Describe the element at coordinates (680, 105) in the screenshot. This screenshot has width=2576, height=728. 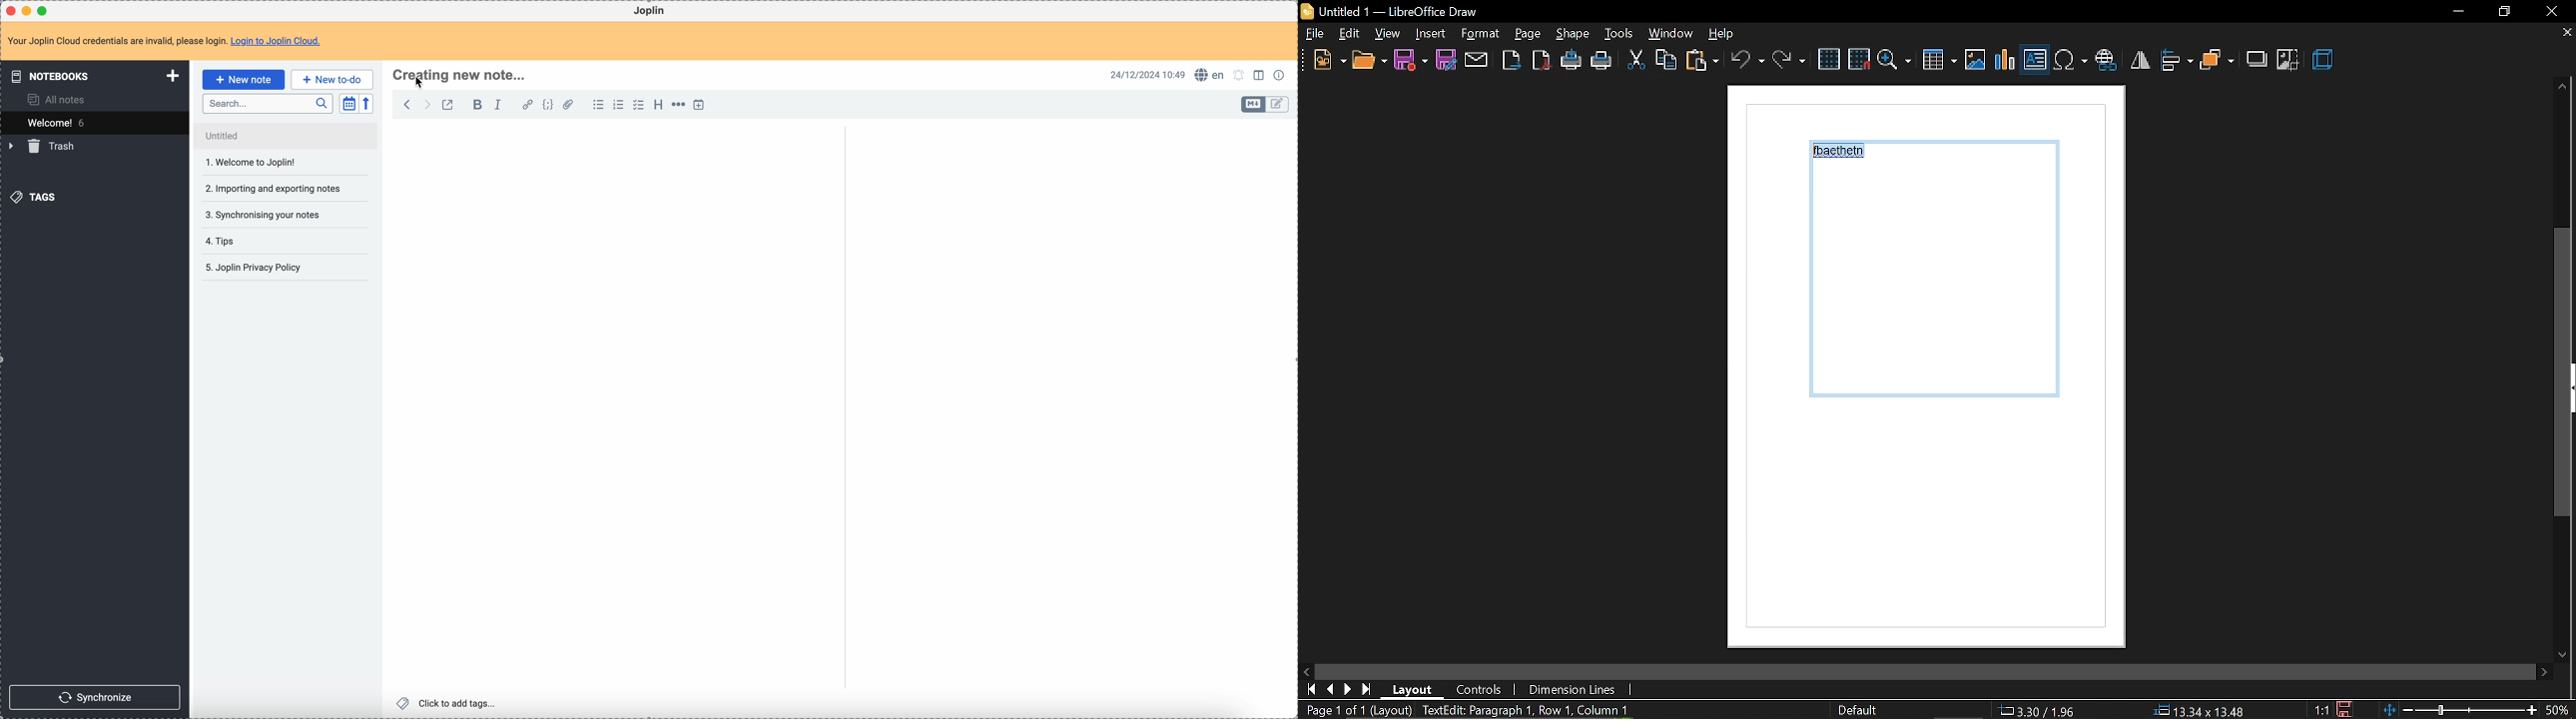
I see `horizontal rule` at that location.